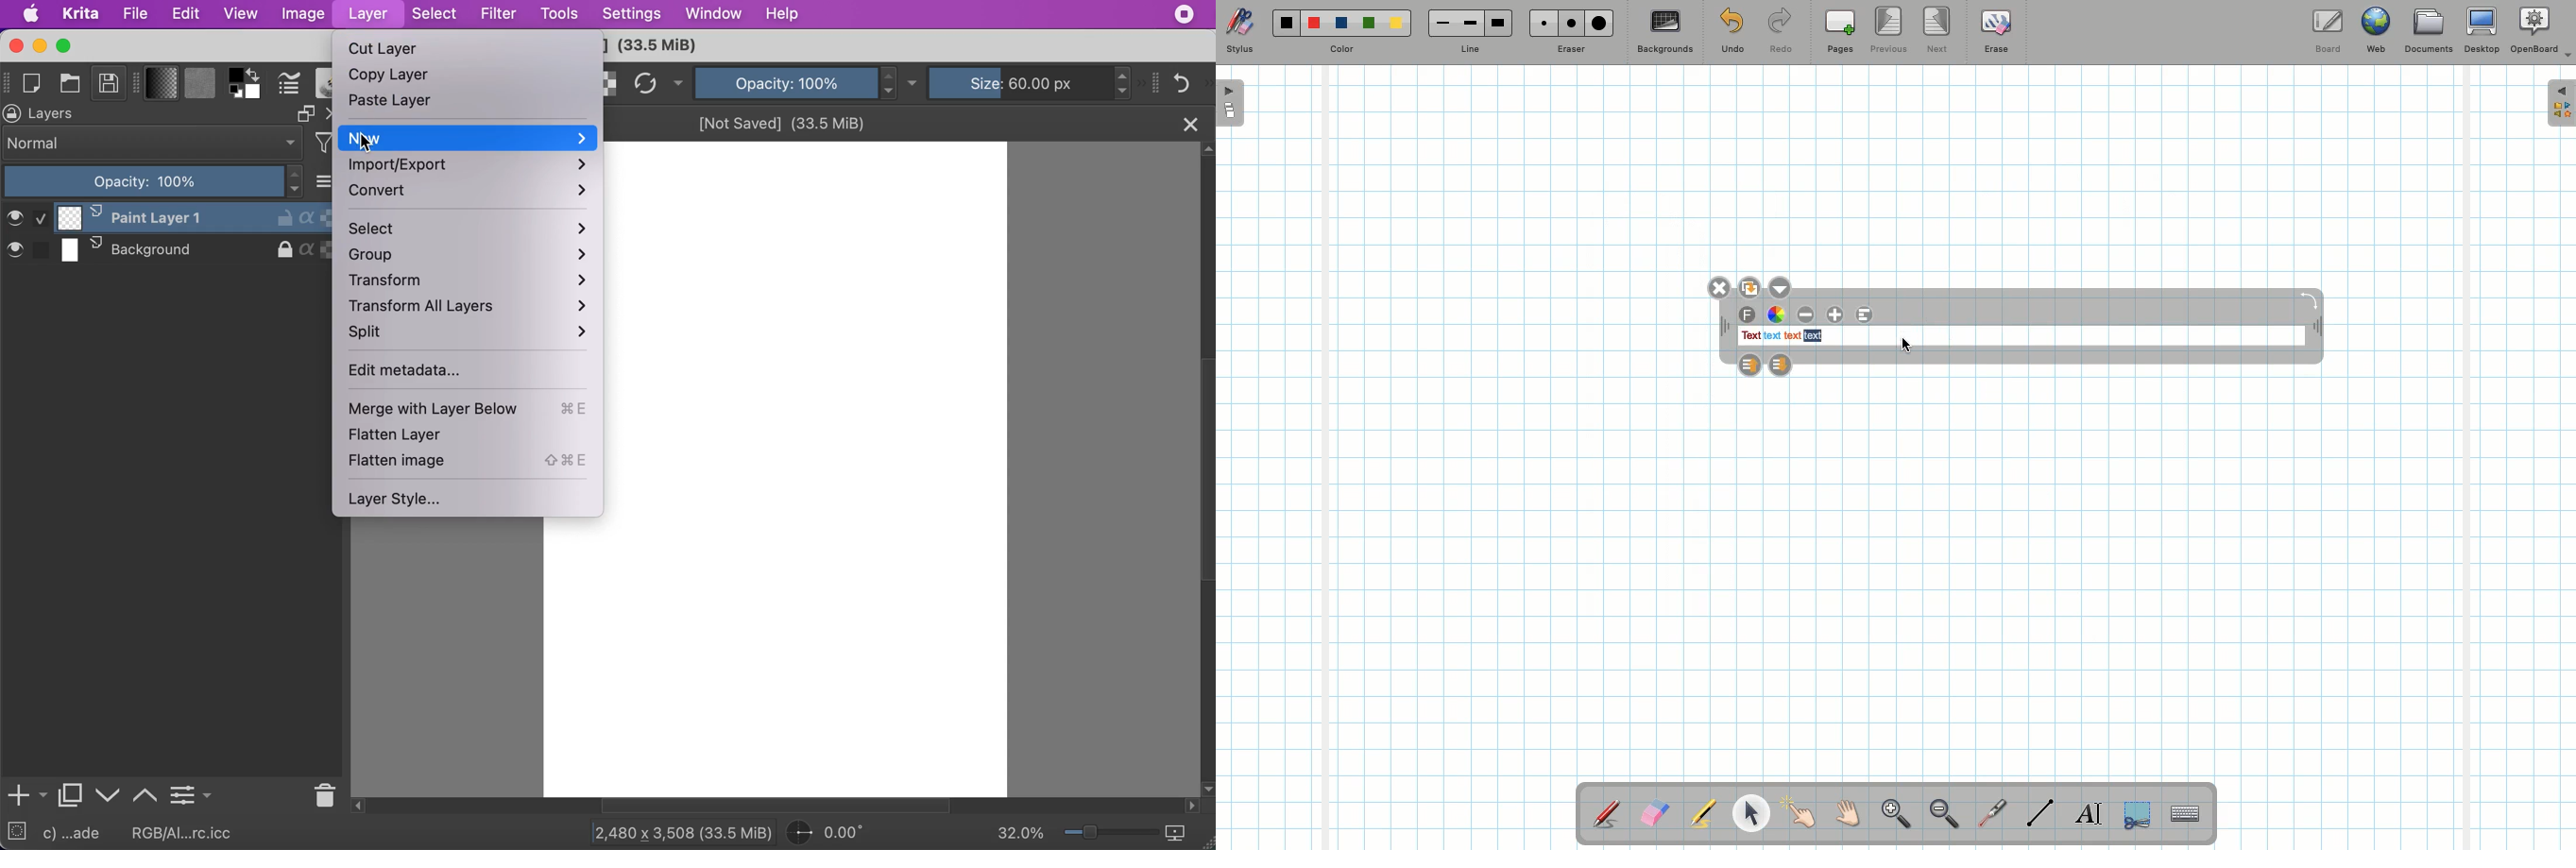 This screenshot has width=2576, height=868. What do you see at coordinates (35, 84) in the screenshot?
I see `create a new document` at bounding box center [35, 84].